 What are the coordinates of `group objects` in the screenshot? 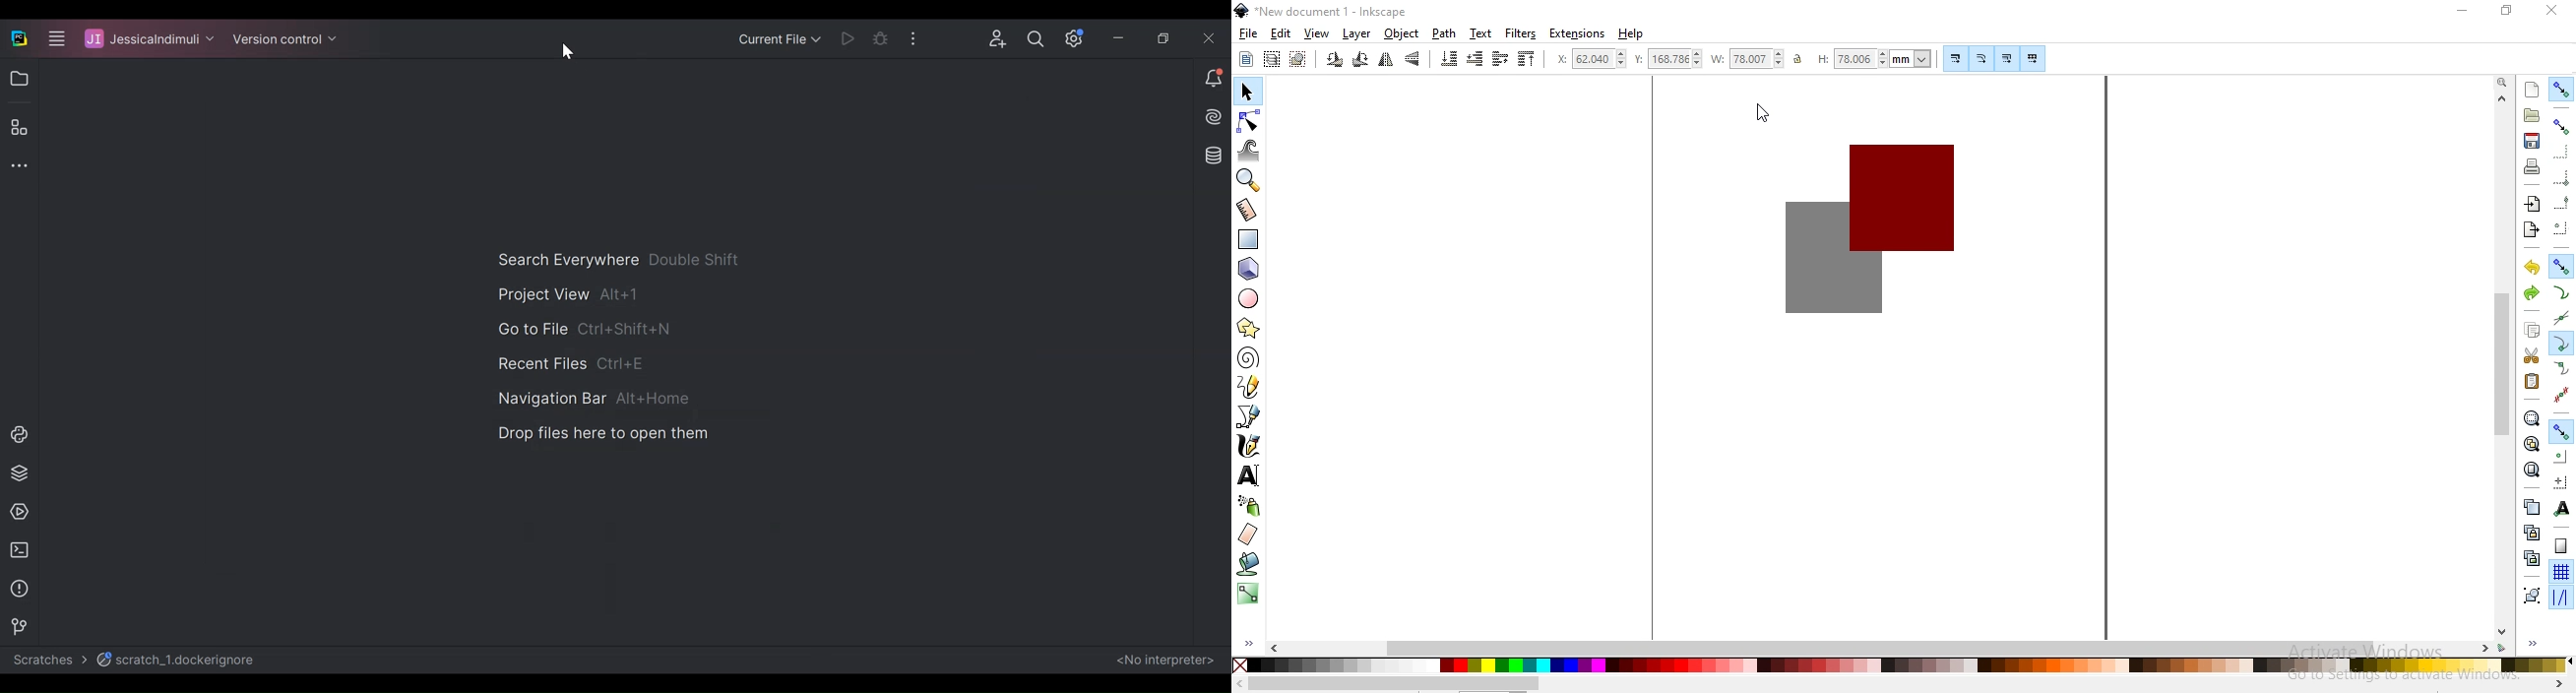 It's located at (2531, 597).